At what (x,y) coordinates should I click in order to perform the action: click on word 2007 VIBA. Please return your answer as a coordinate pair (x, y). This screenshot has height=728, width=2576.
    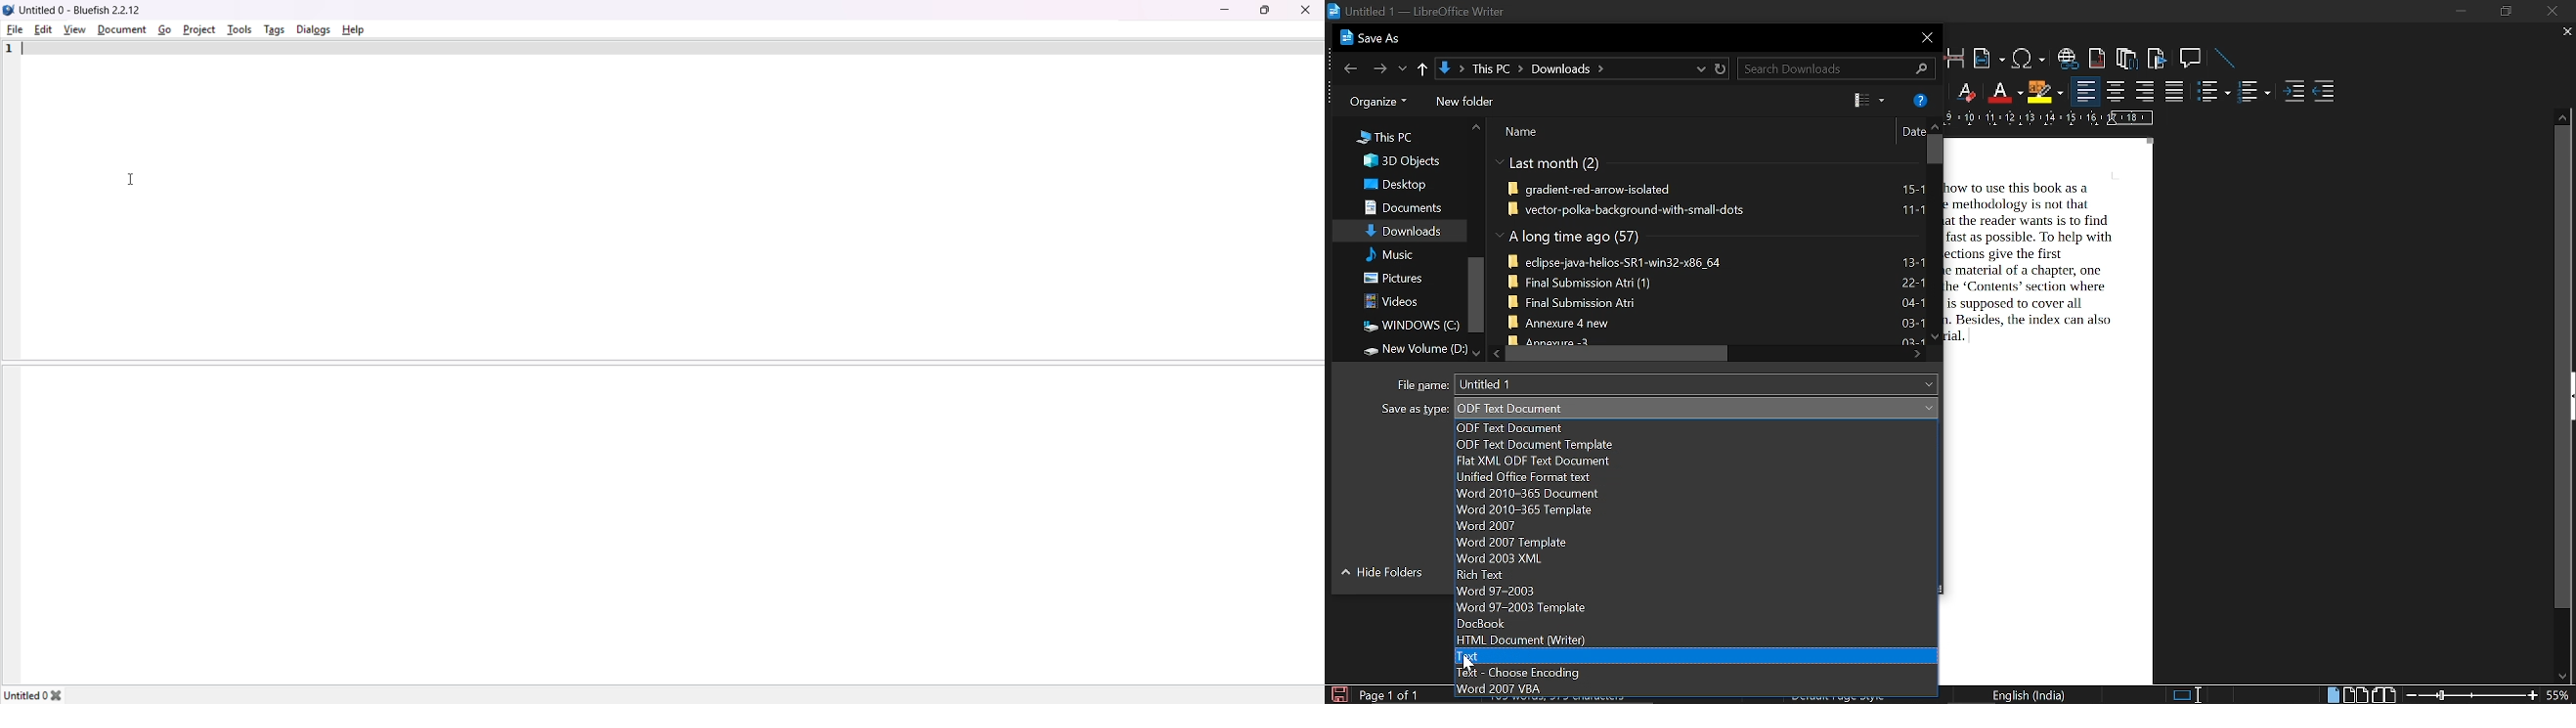
    Looking at the image, I should click on (1689, 688).